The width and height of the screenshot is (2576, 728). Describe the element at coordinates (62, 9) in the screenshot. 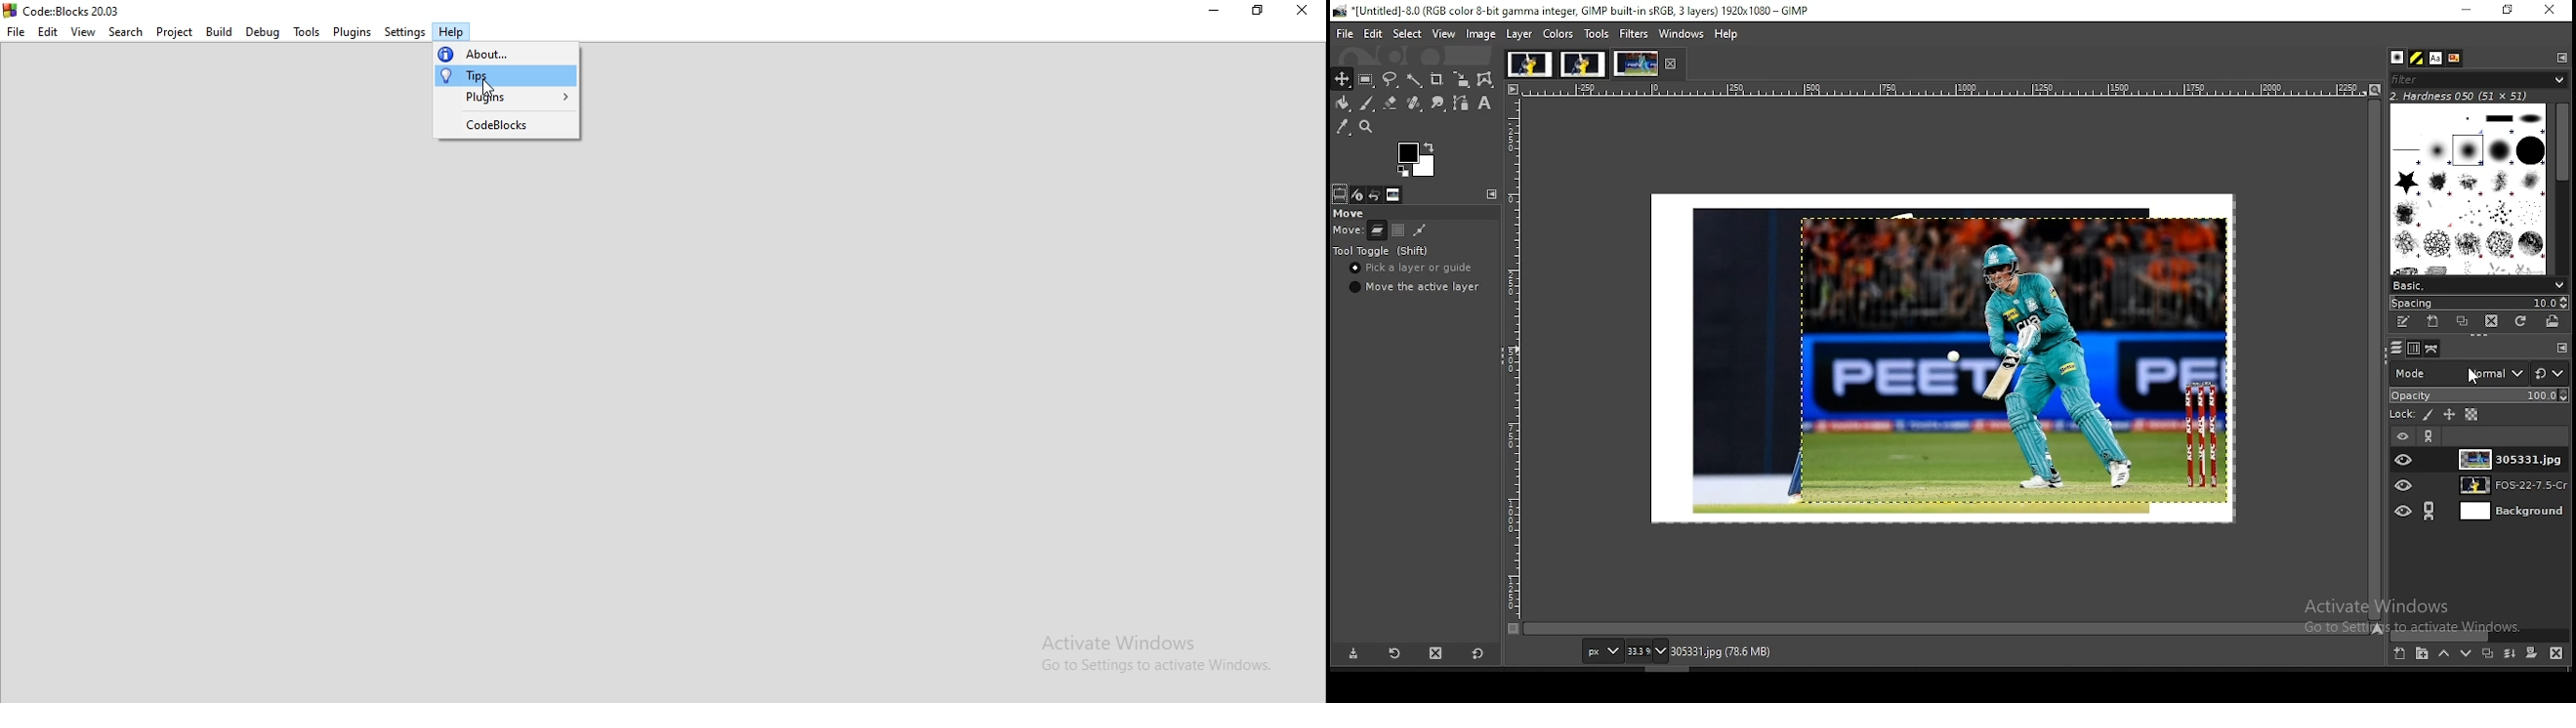

I see `logo` at that location.